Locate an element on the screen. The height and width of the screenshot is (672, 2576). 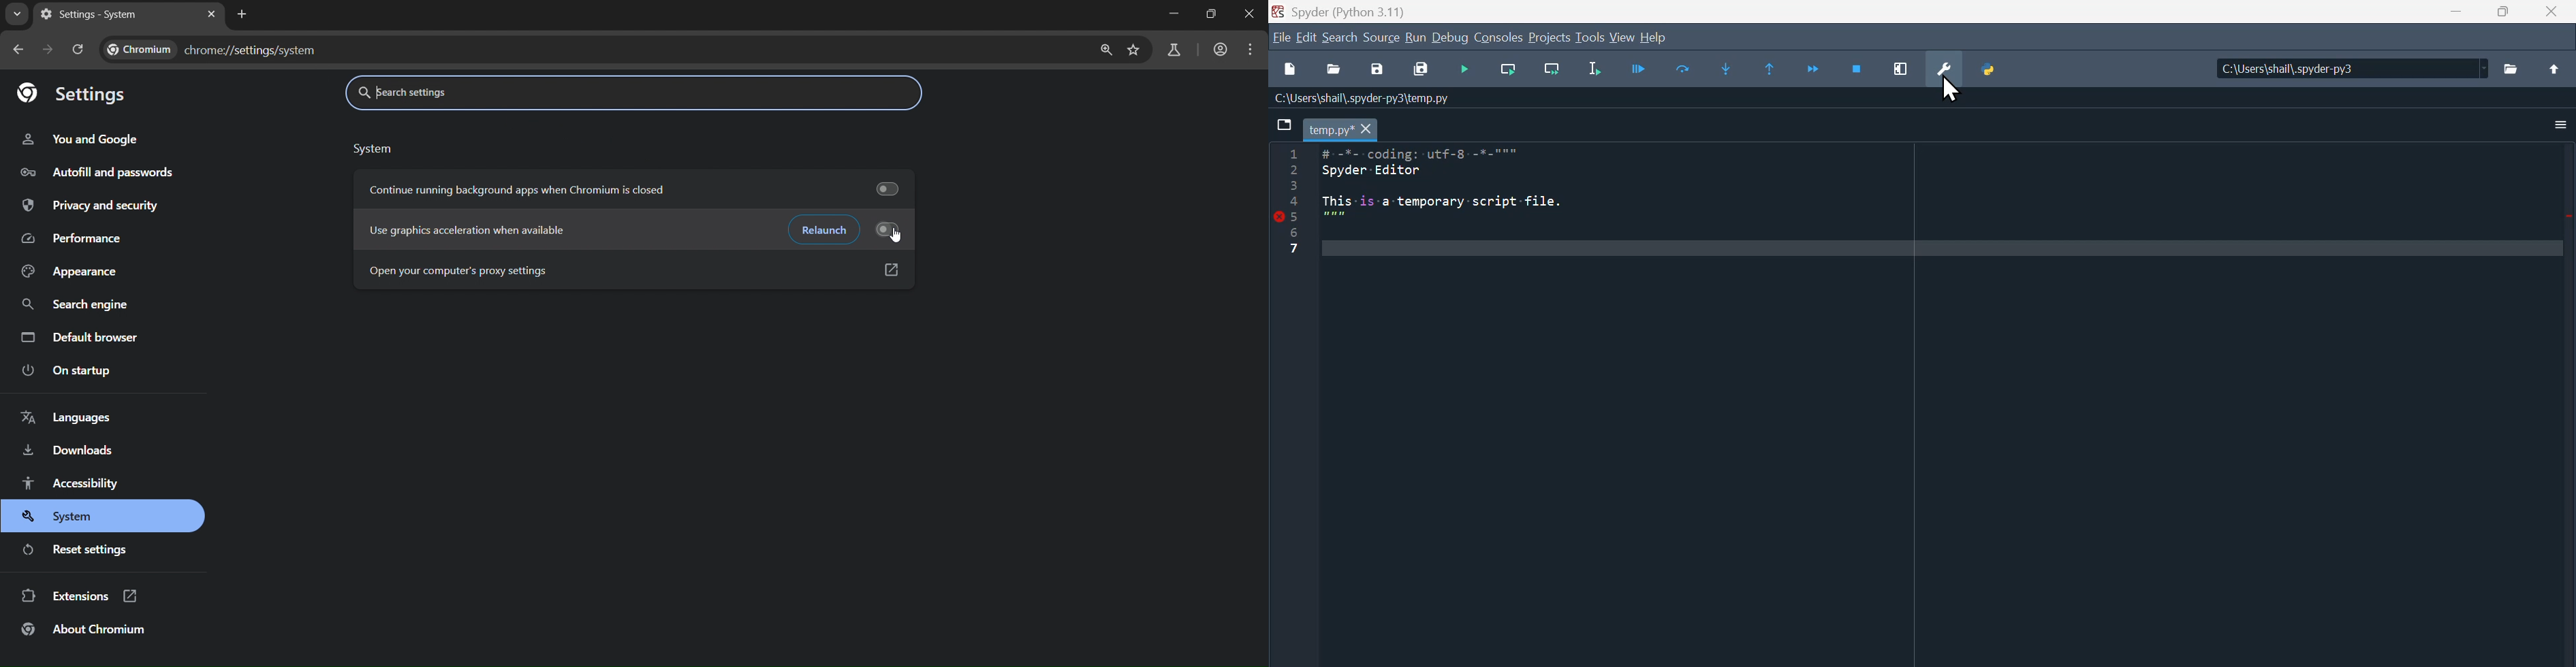
open file is located at coordinates (1336, 74).